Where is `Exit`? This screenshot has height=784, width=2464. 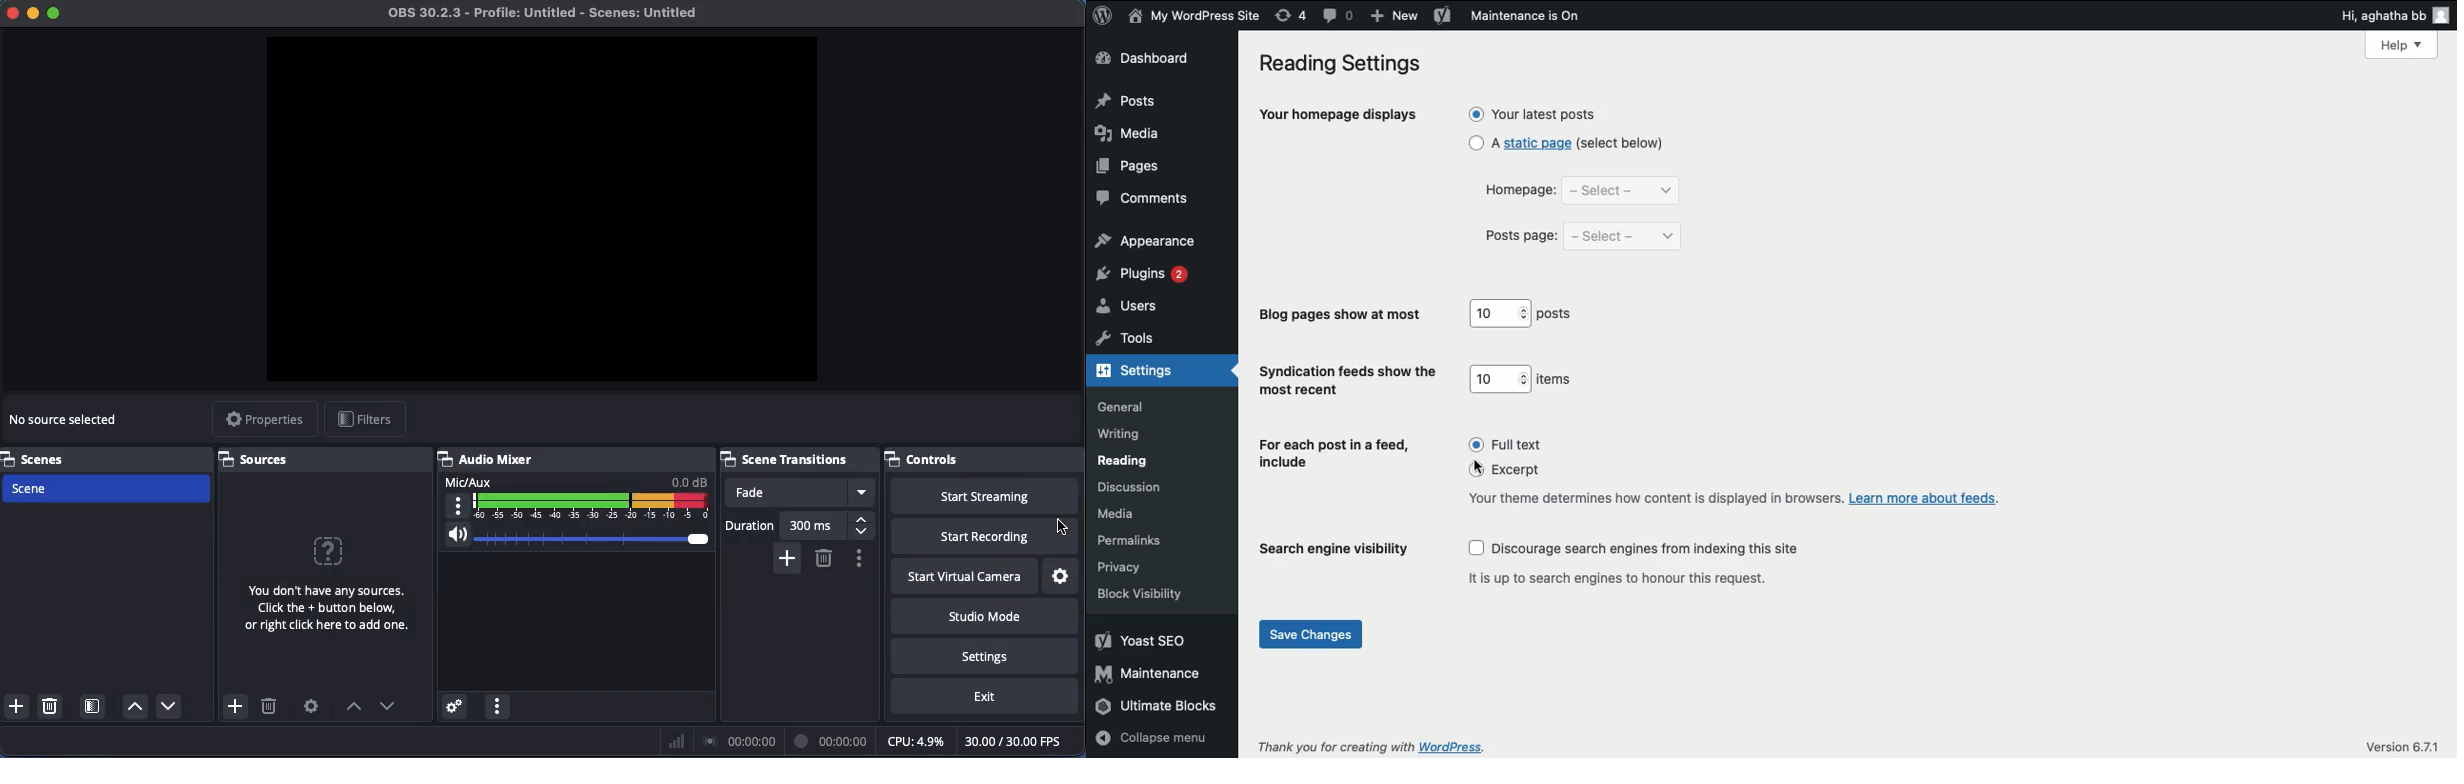 Exit is located at coordinates (985, 697).